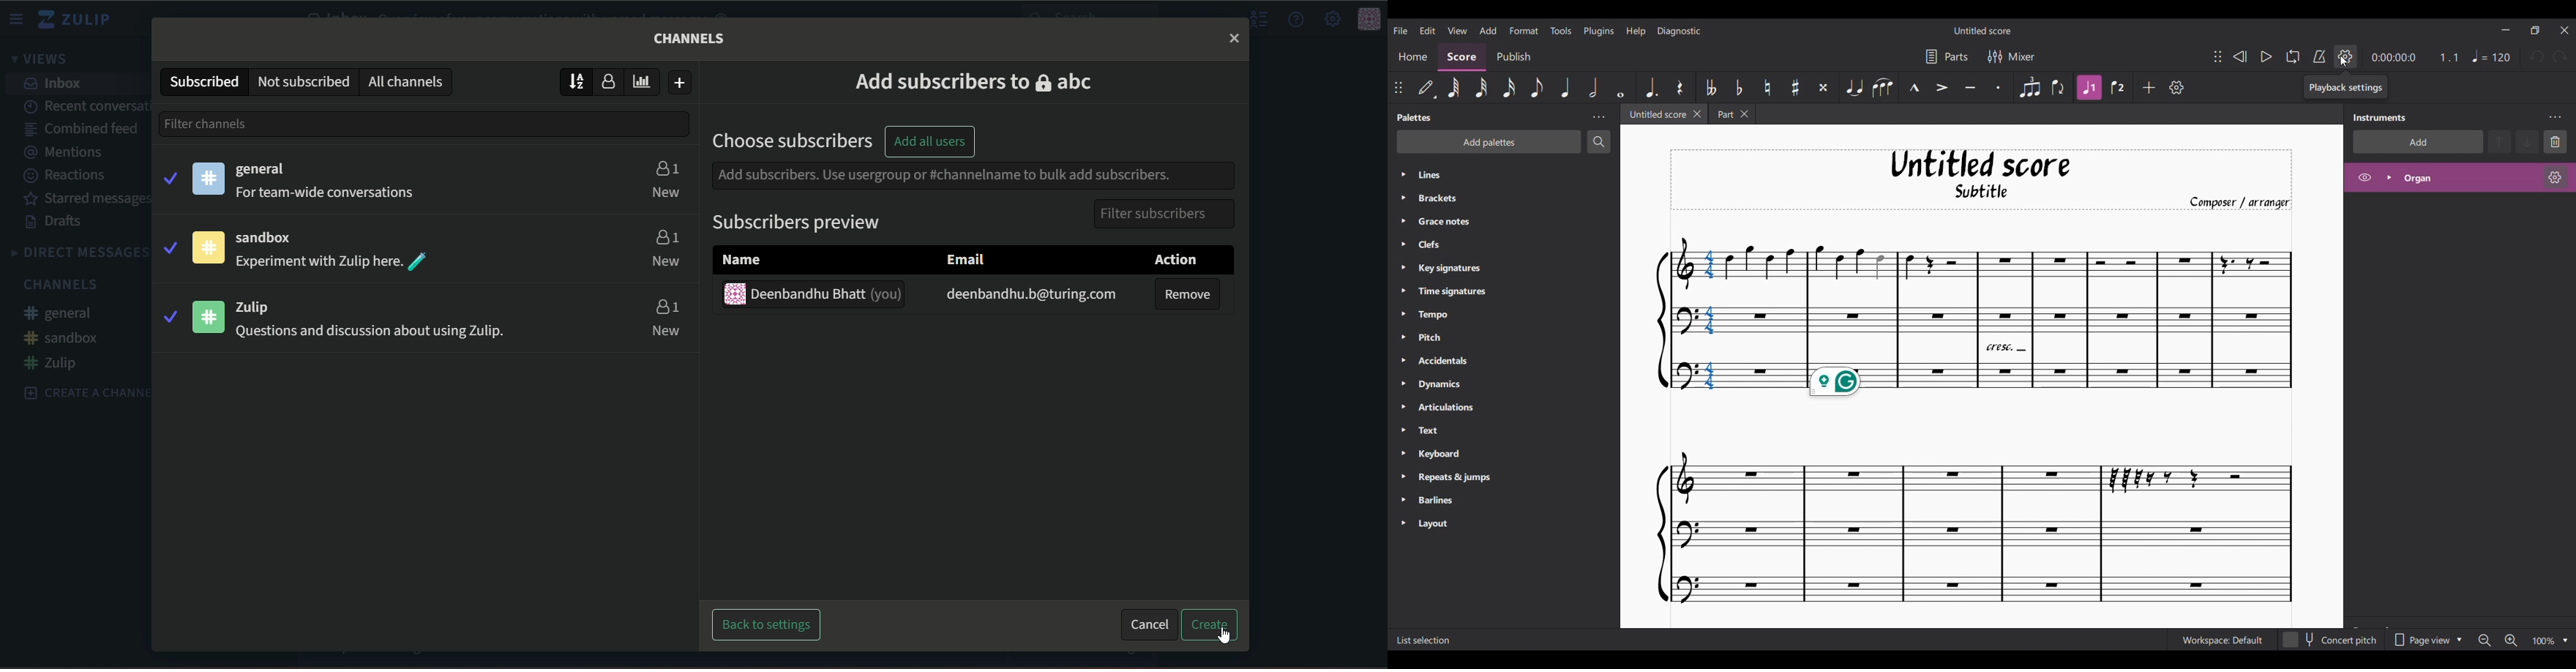 Image resolution: width=2576 pixels, height=672 pixels. Describe the element at coordinates (67, 176) in the screenshot. I see `reactions` at that location.